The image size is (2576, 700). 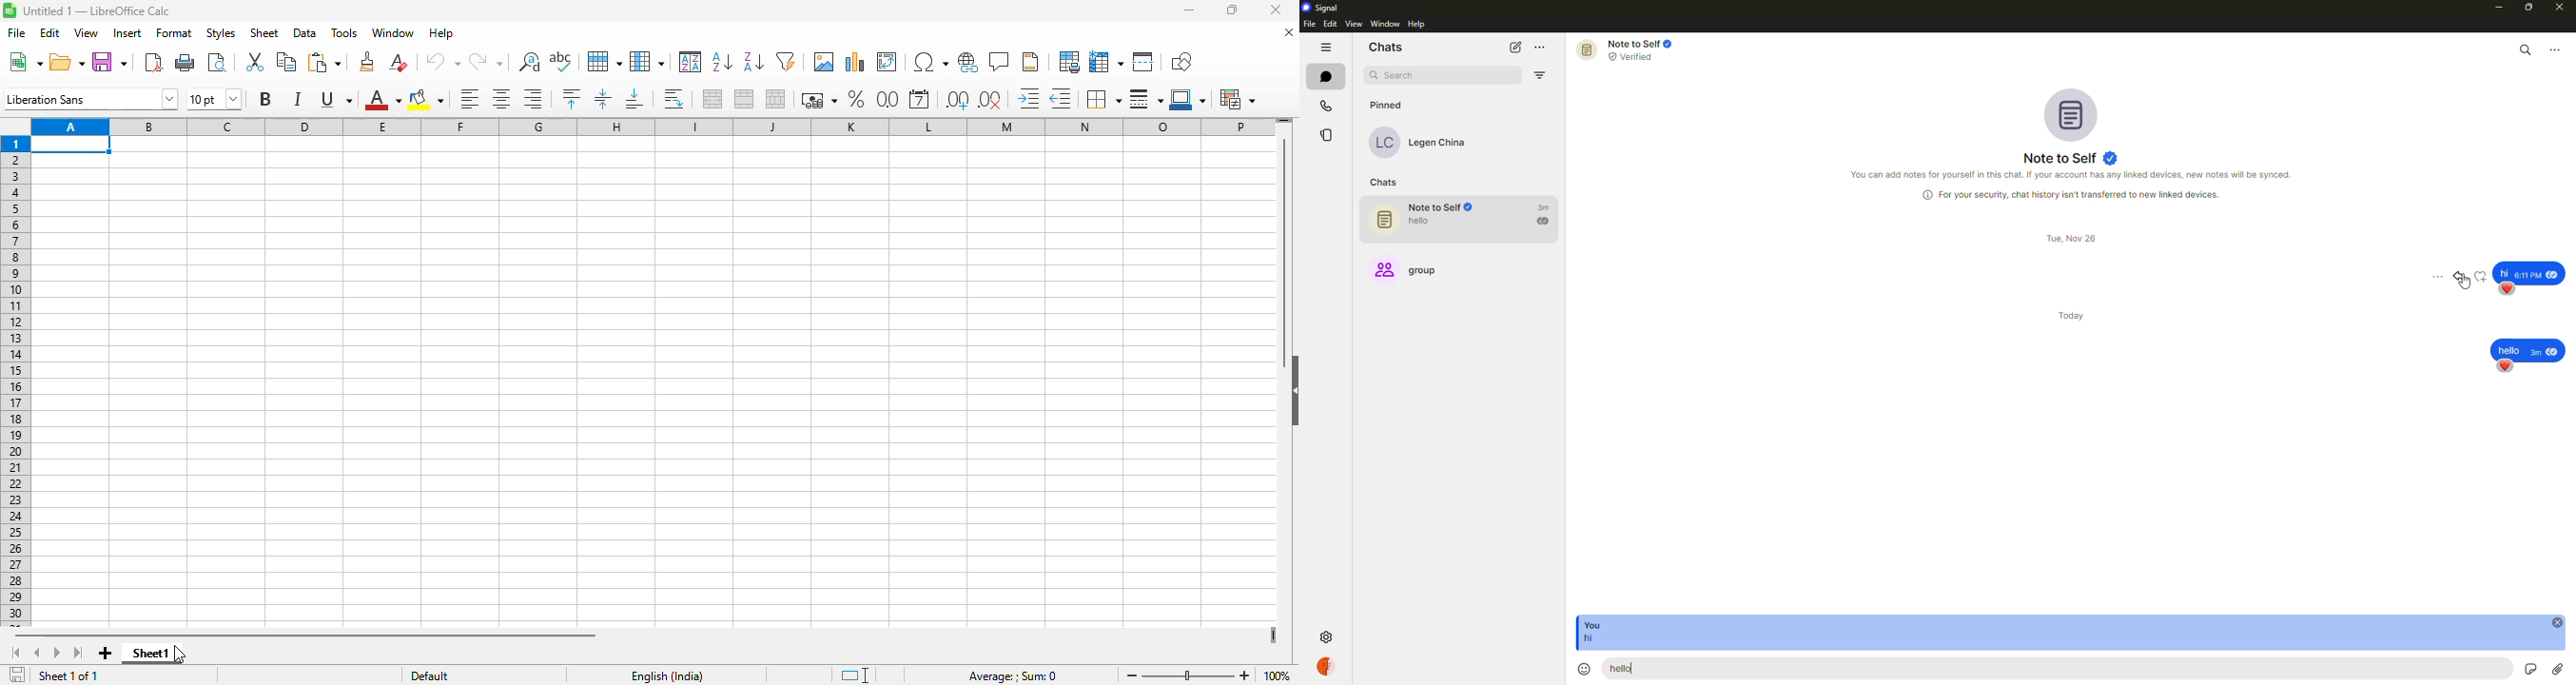 I want to click on pinned, so click(x=1387, y=106).